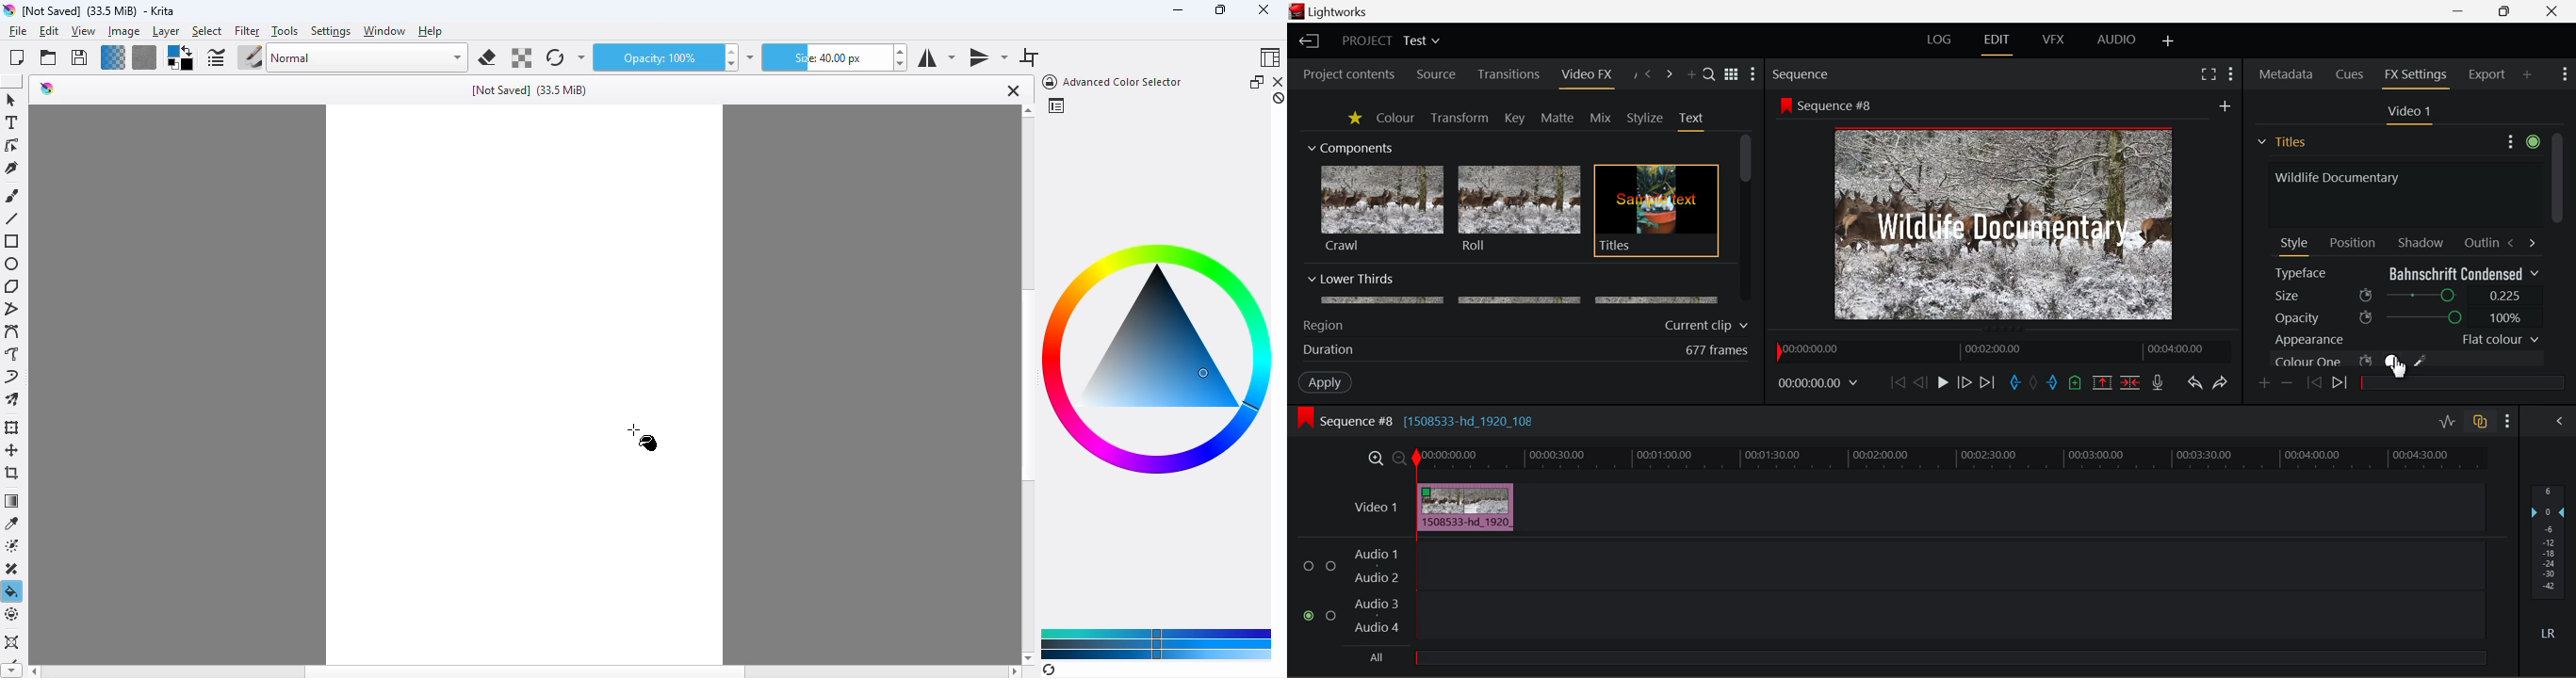  Describe the element at coordinates (2407, 112) in the screenshot. I see `Video 1` at that location.